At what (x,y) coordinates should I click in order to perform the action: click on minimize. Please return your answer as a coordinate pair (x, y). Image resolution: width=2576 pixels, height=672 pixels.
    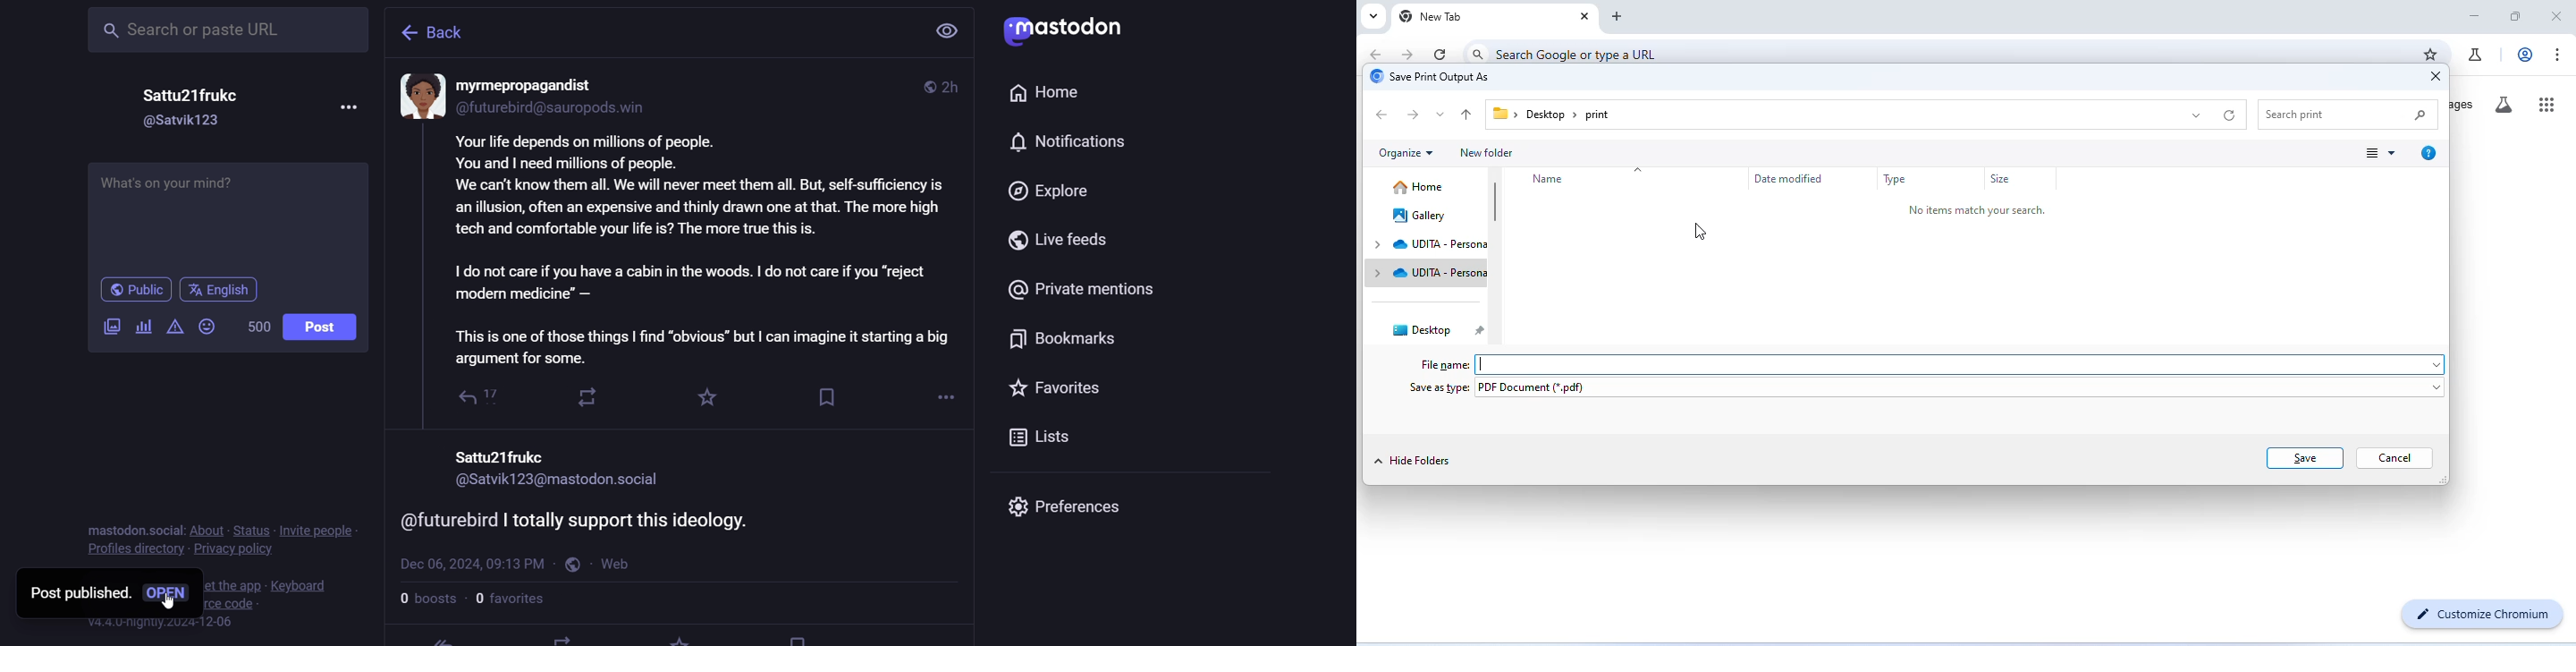
    Looking at the image, I should click on (2475, 17).